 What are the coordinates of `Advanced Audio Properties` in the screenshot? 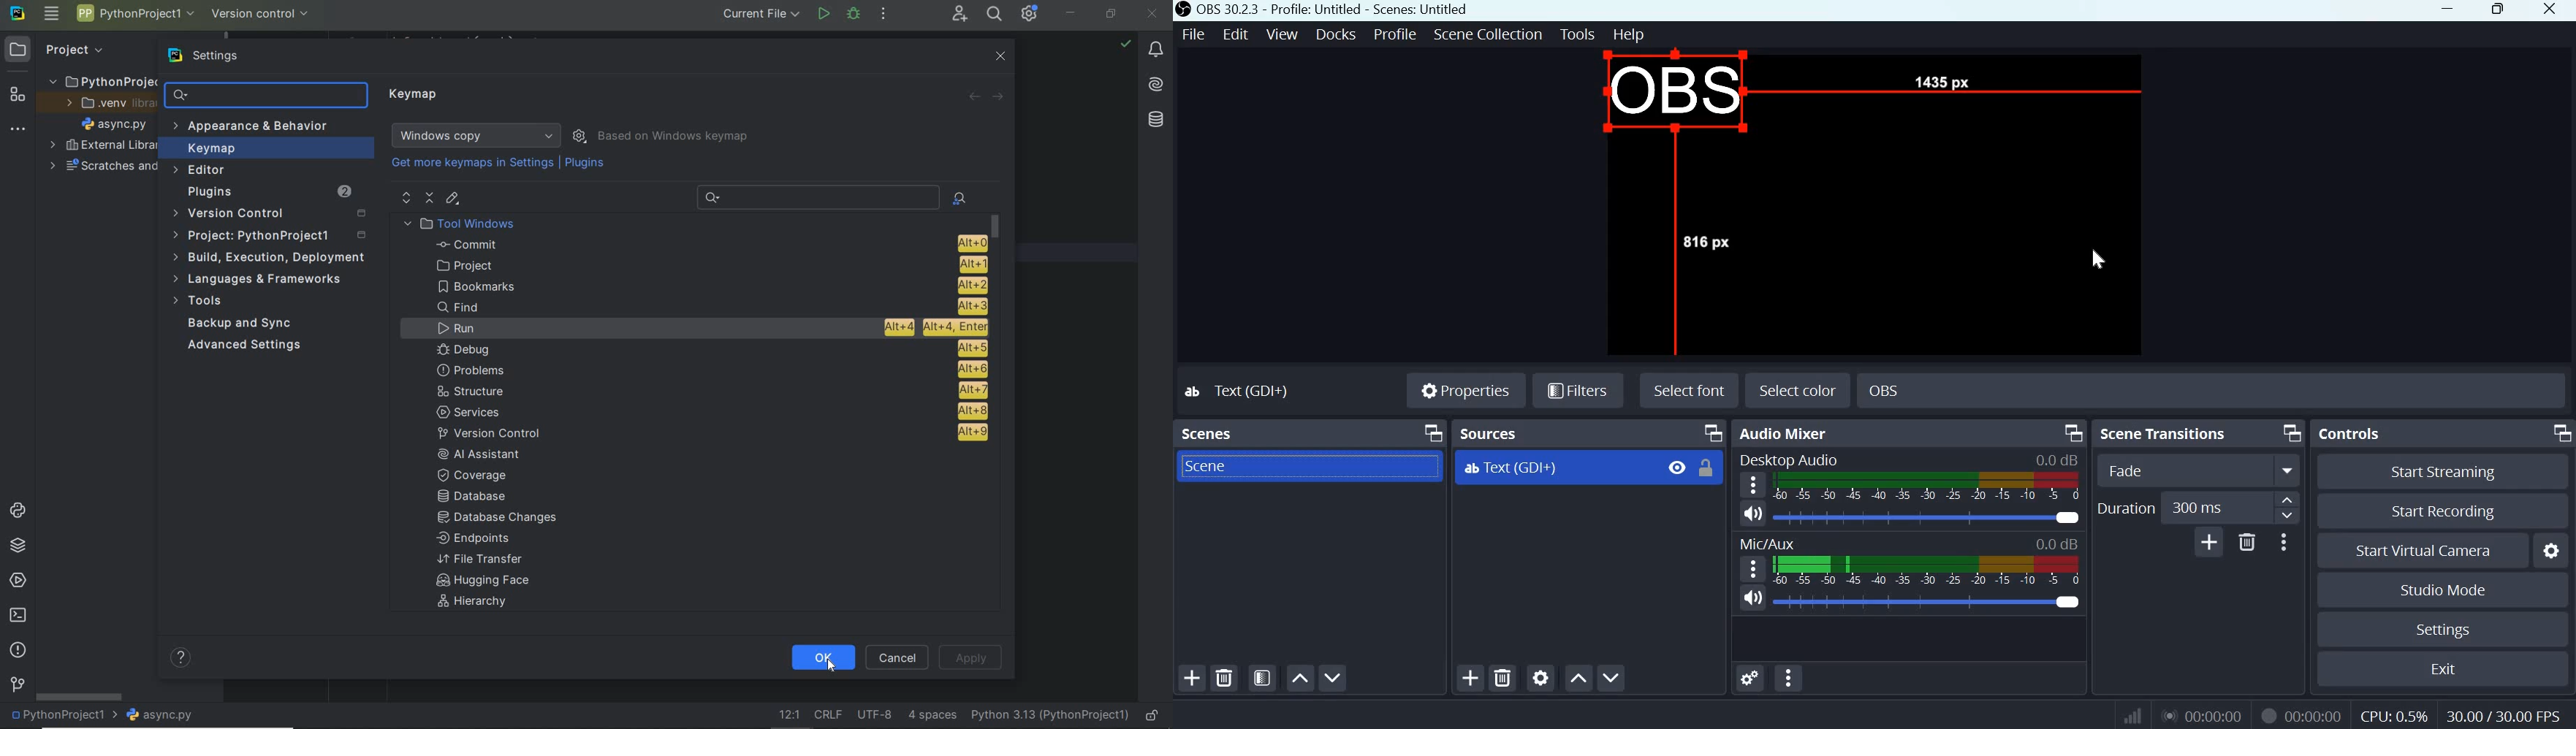 It's located at (1751, 678).